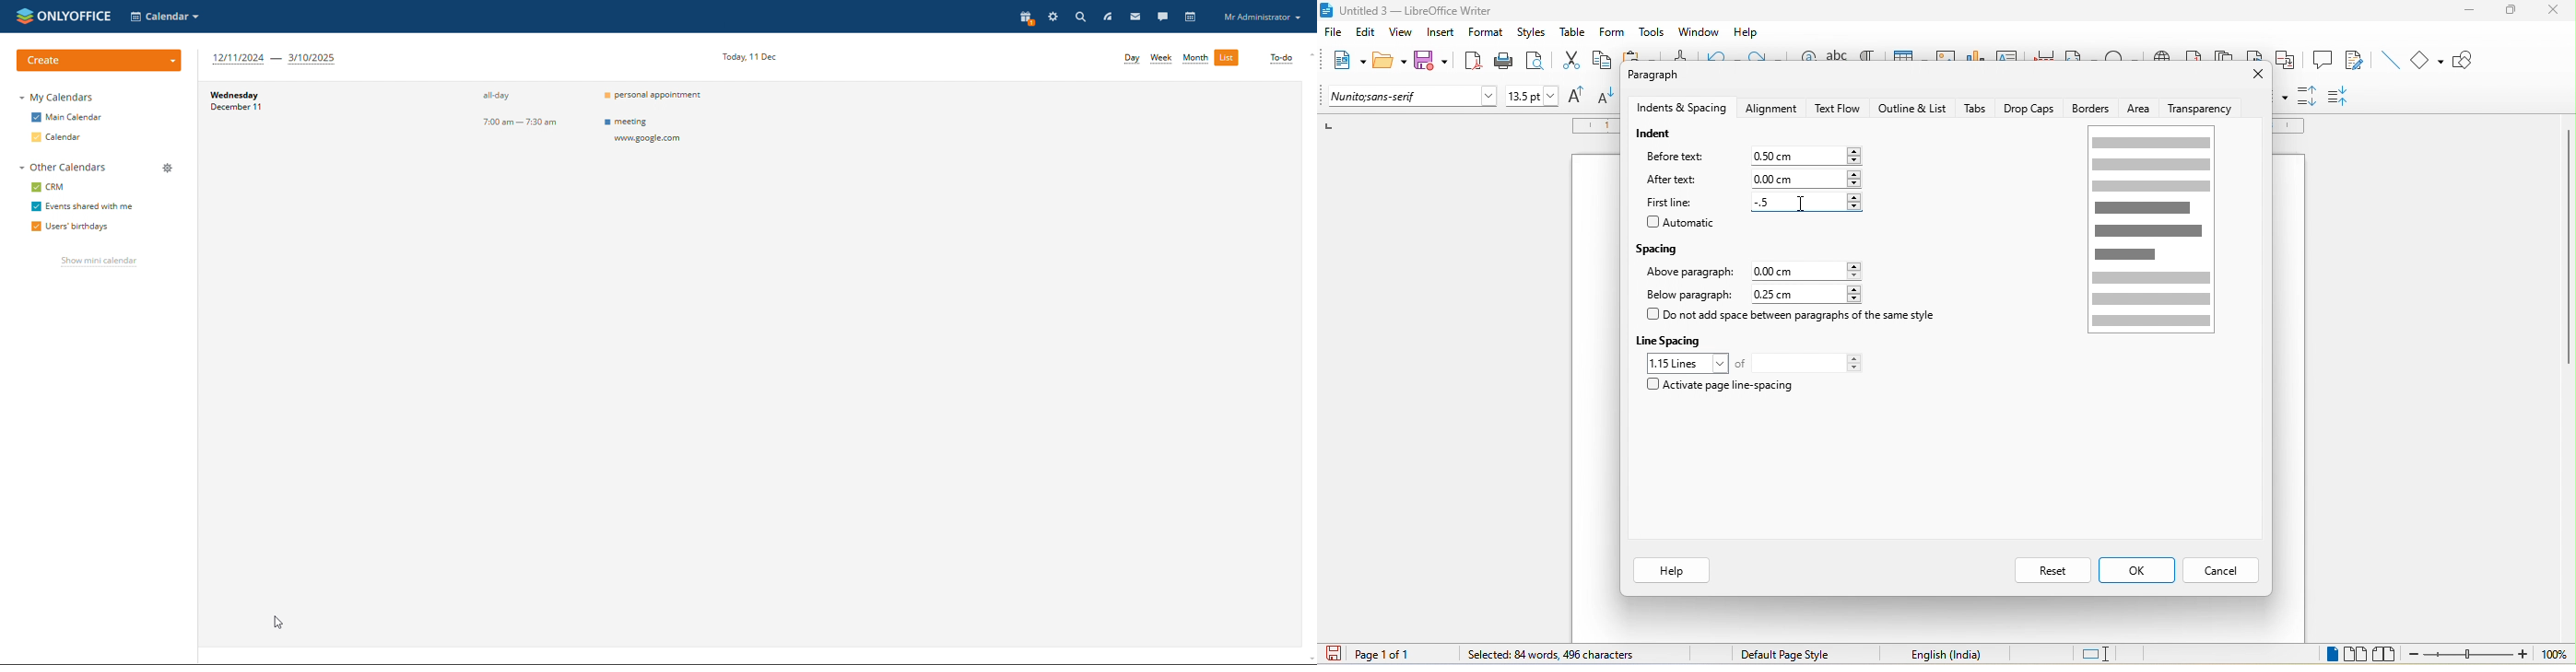  Describe the element at coordinates (1539, 61) in the screenshot. I see `print preview` at that location.